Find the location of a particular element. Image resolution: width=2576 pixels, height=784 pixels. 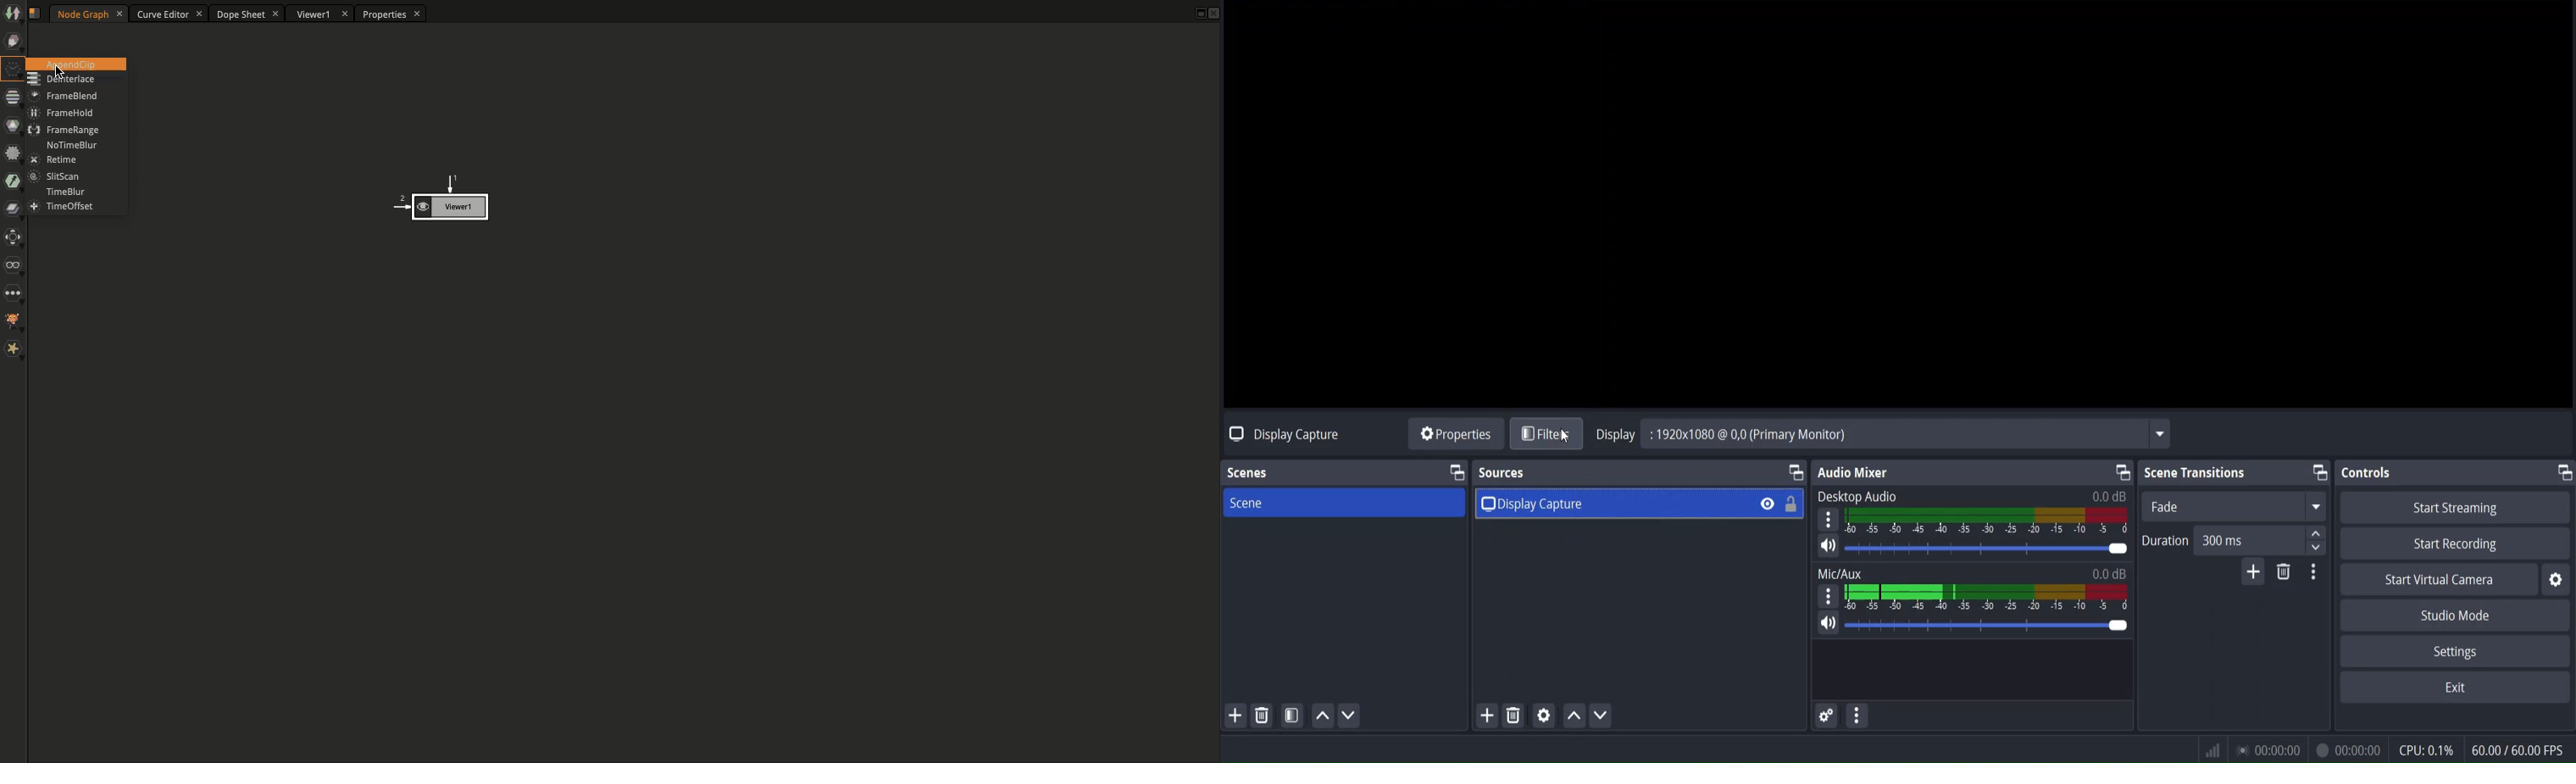

start recording is located at coordinates (2459, 545).